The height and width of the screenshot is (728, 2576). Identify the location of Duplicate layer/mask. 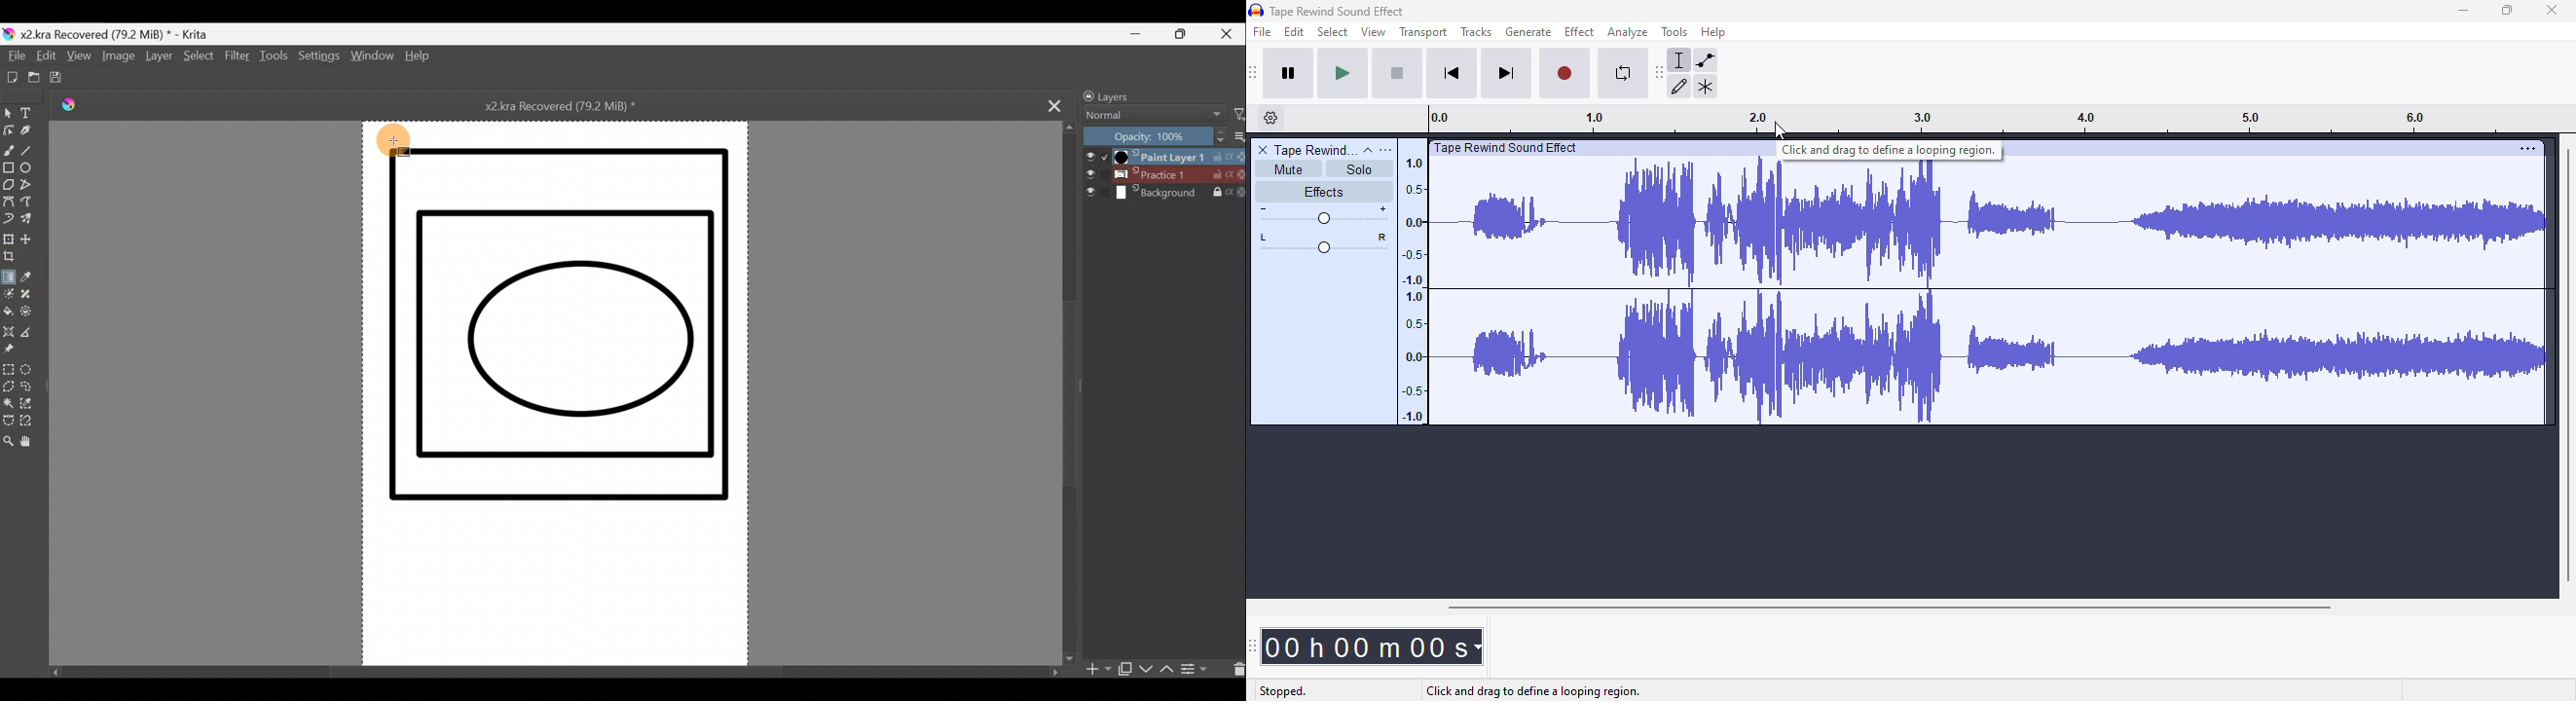
(1125, 672).